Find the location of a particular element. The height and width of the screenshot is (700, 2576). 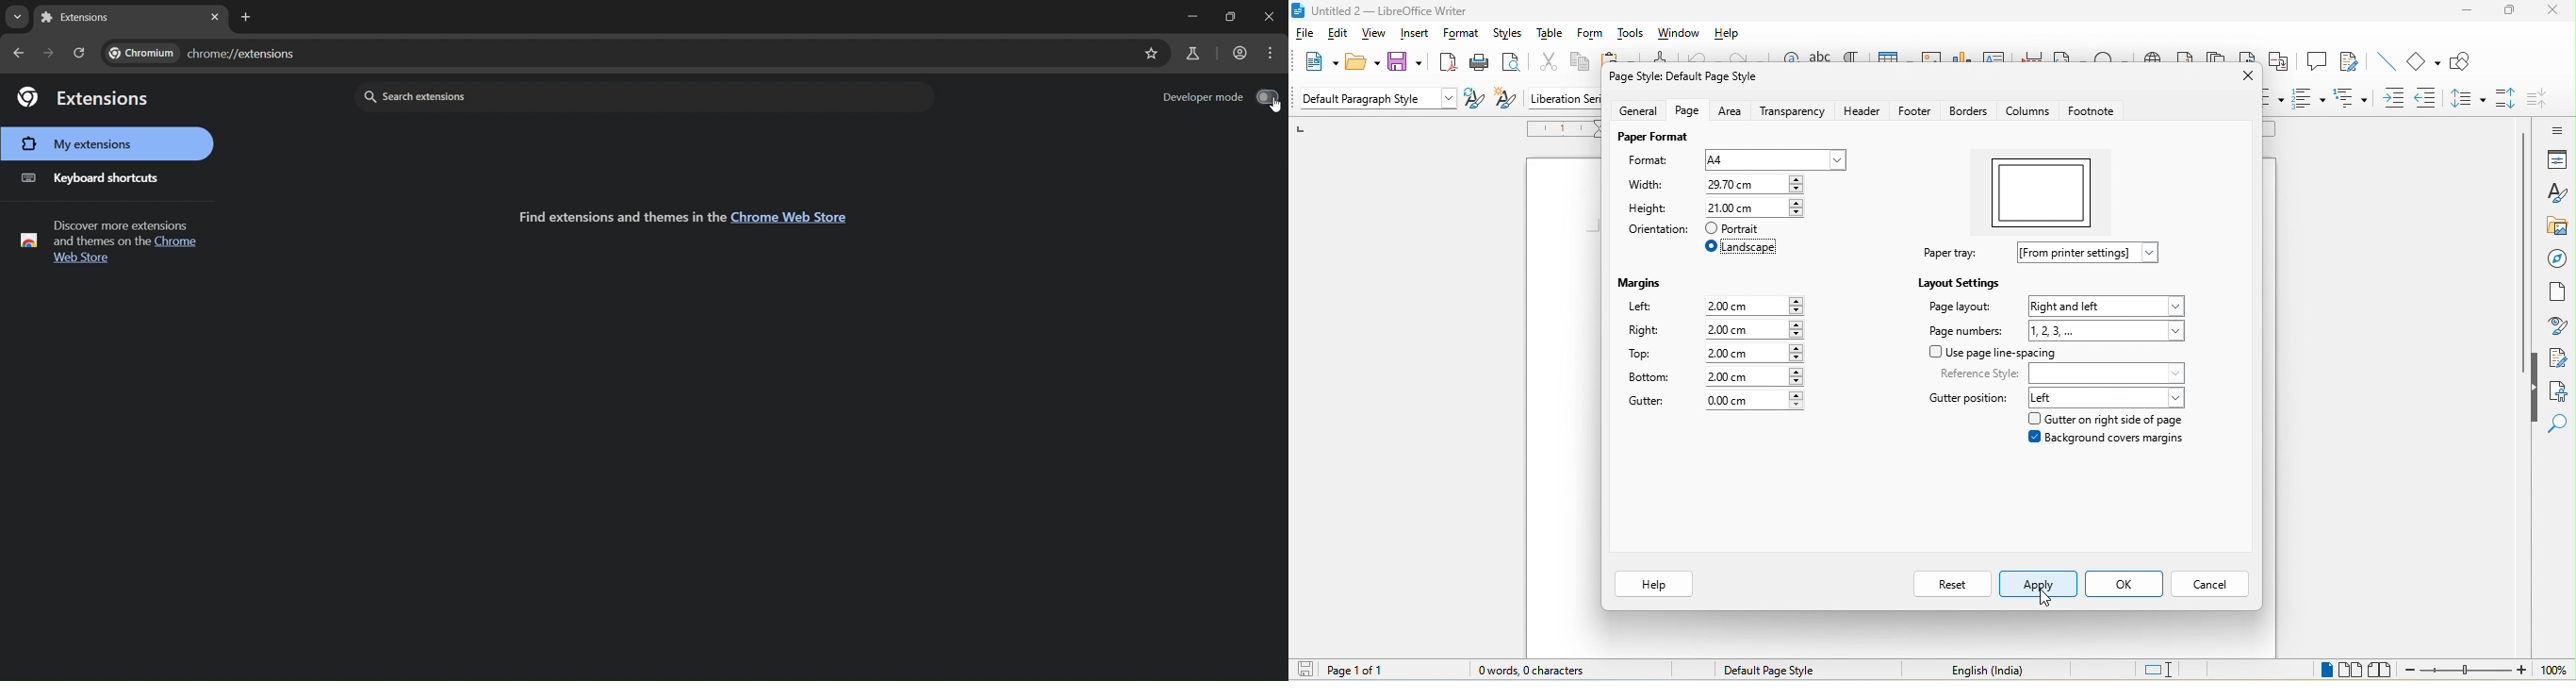

format is located at coordinates (1462, 35).